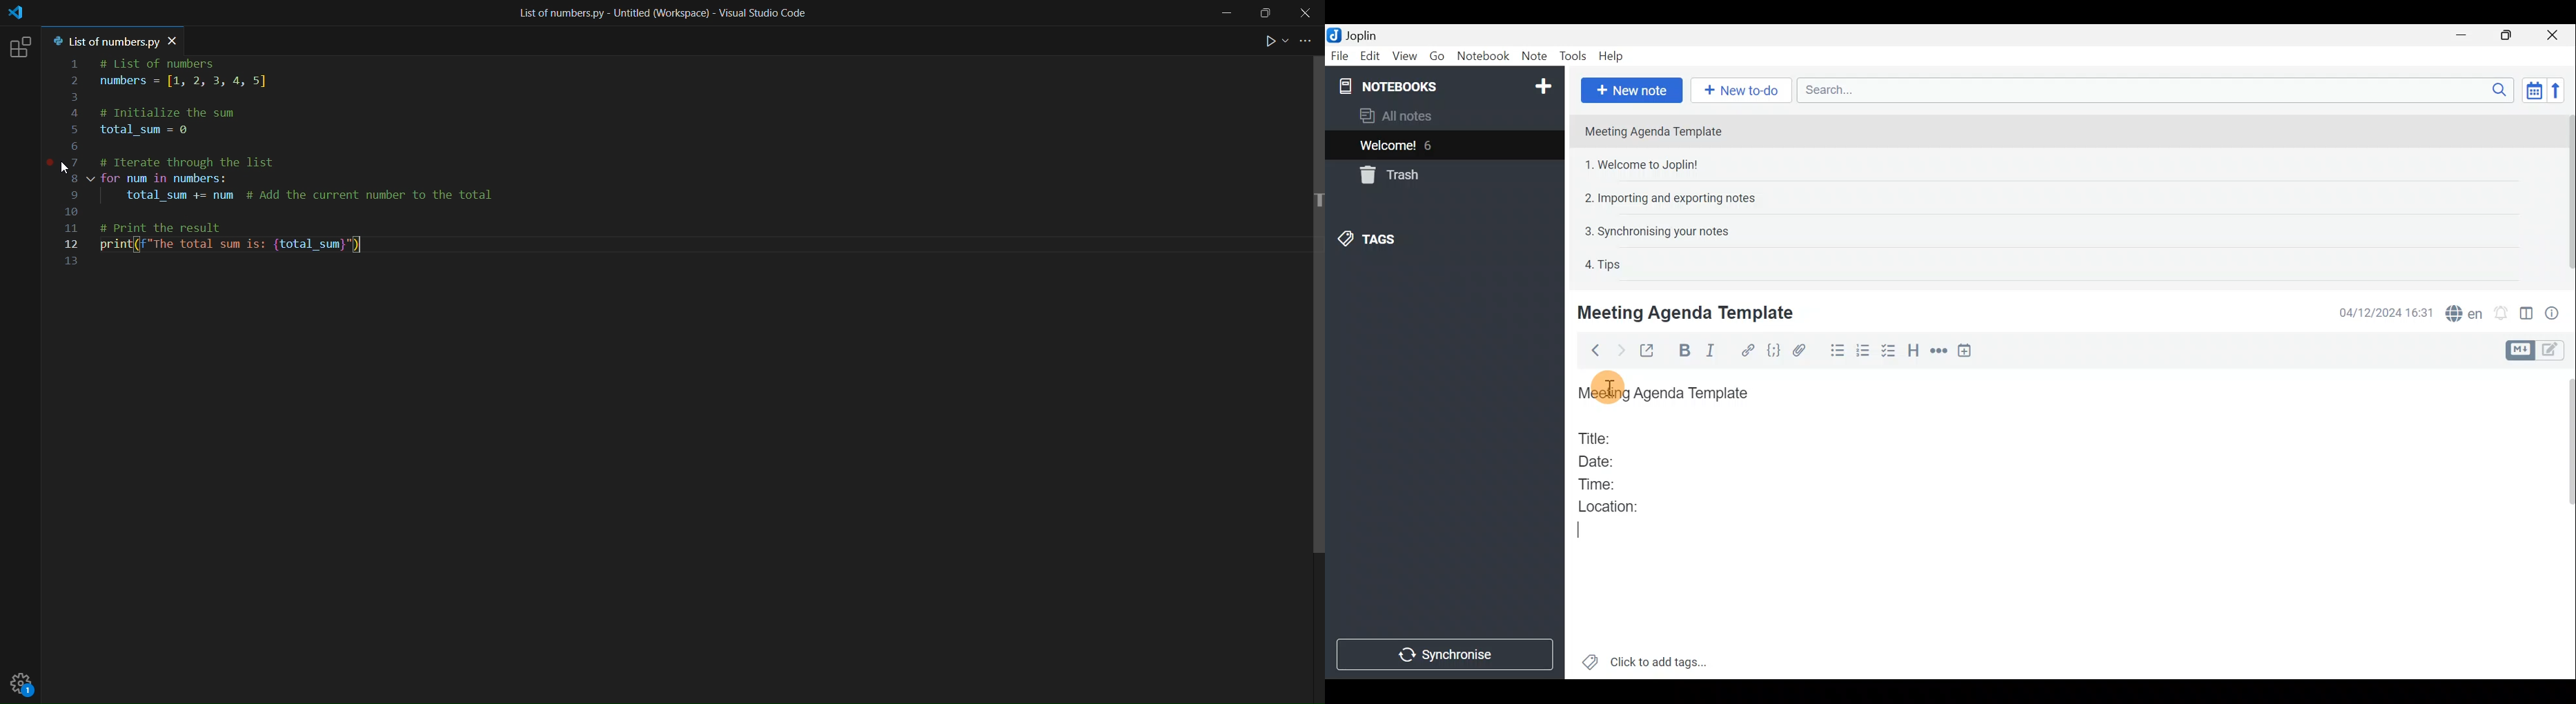  What do you see at coordinates (1663, 659) in the screenshot?
I see `Click to add tags` at bounding box center [1663, 659].